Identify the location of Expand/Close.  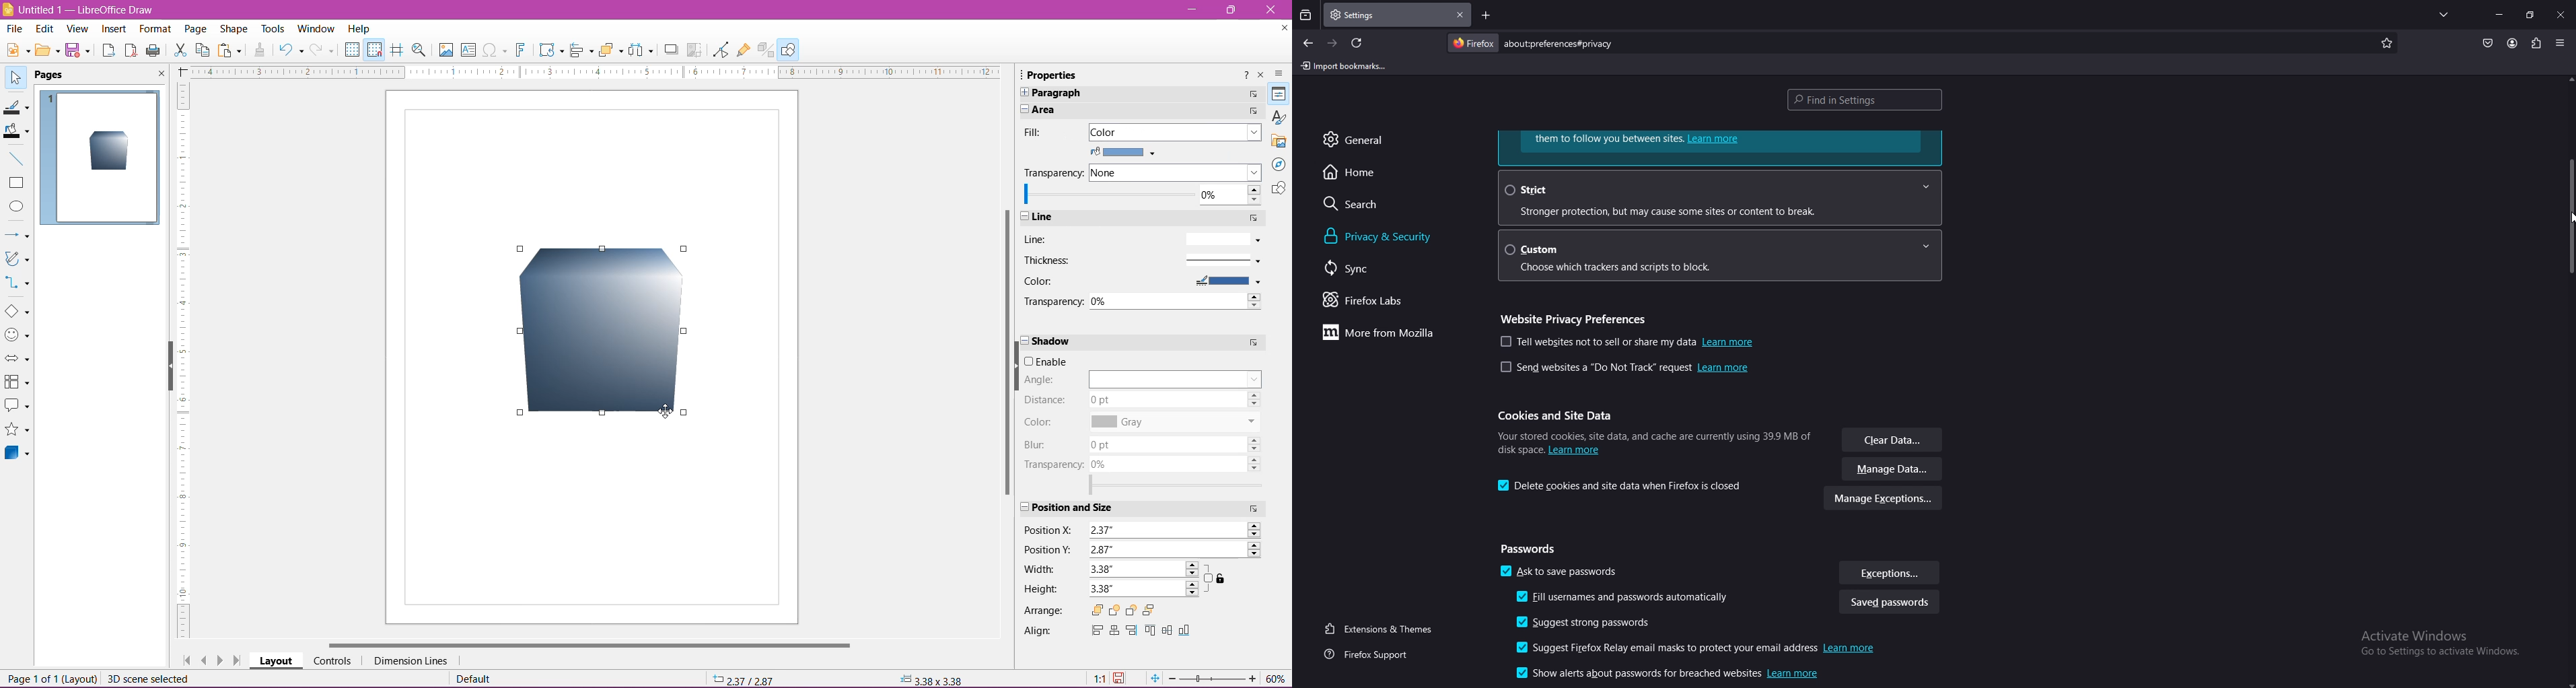
(1024, 217).